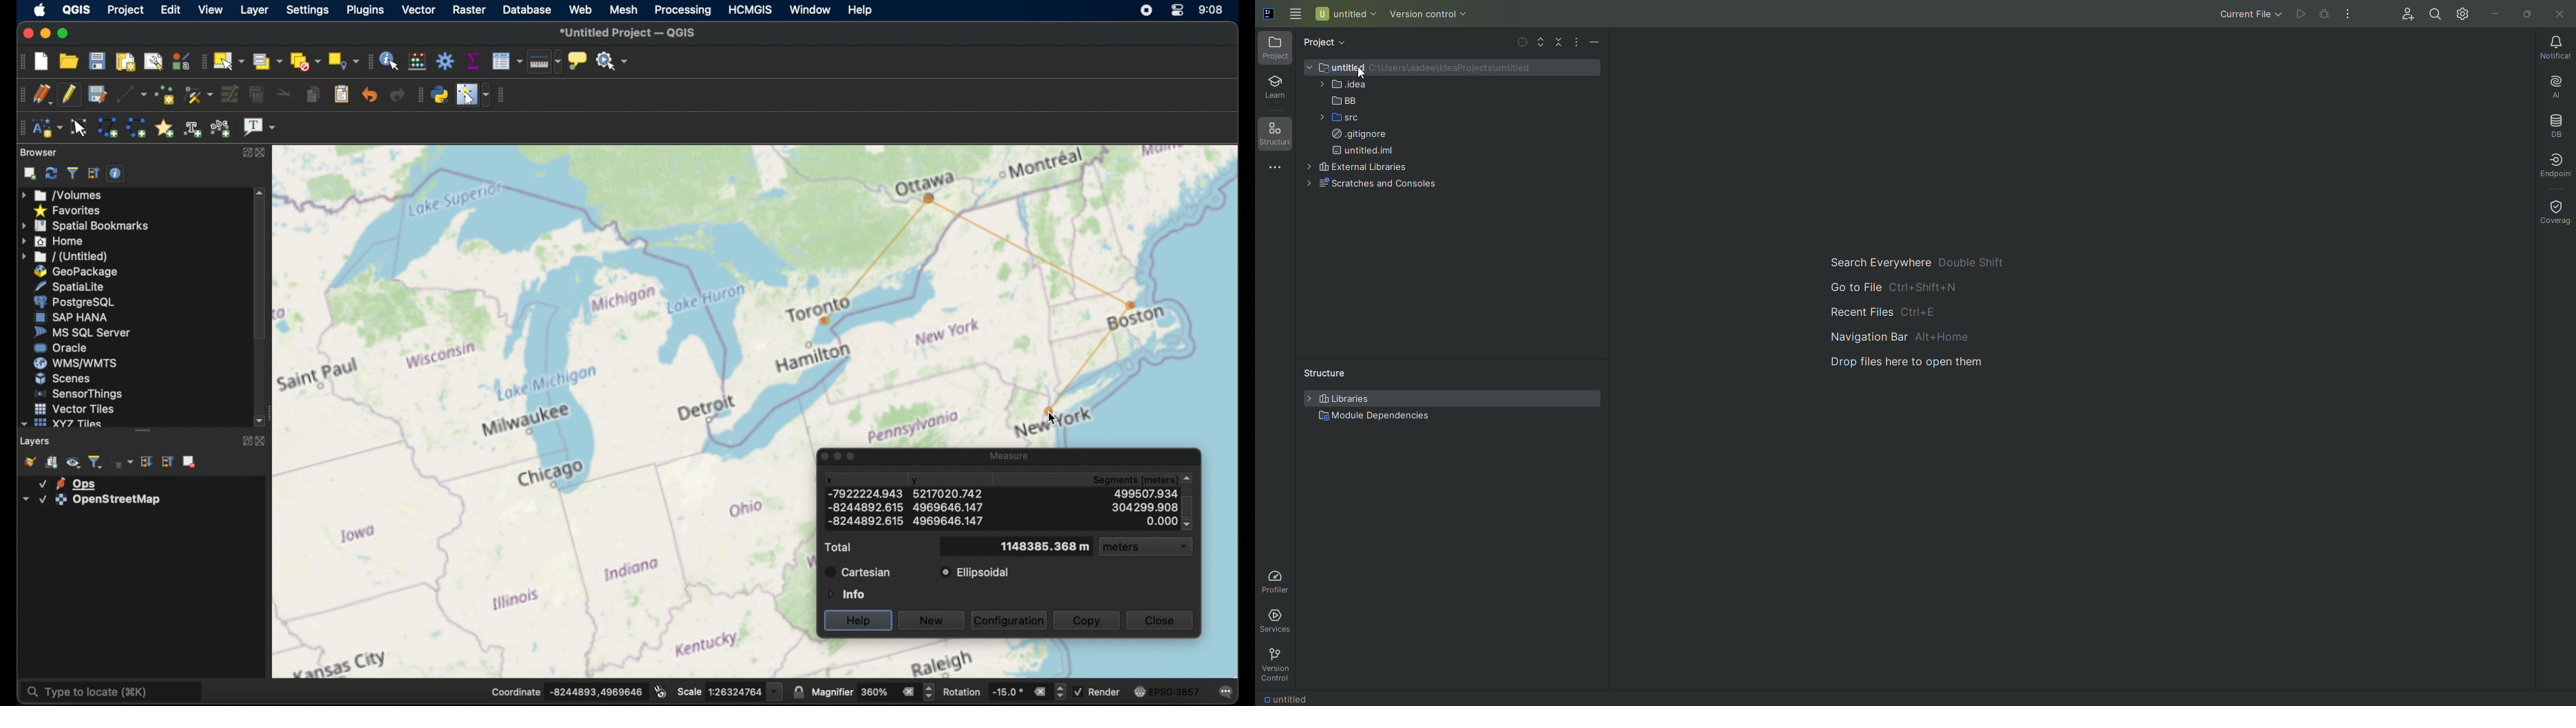 The image size is (2576, 728). Describe the element at coordinates (190, 463) in the screenshot. I see `remove. layer group` at that location.